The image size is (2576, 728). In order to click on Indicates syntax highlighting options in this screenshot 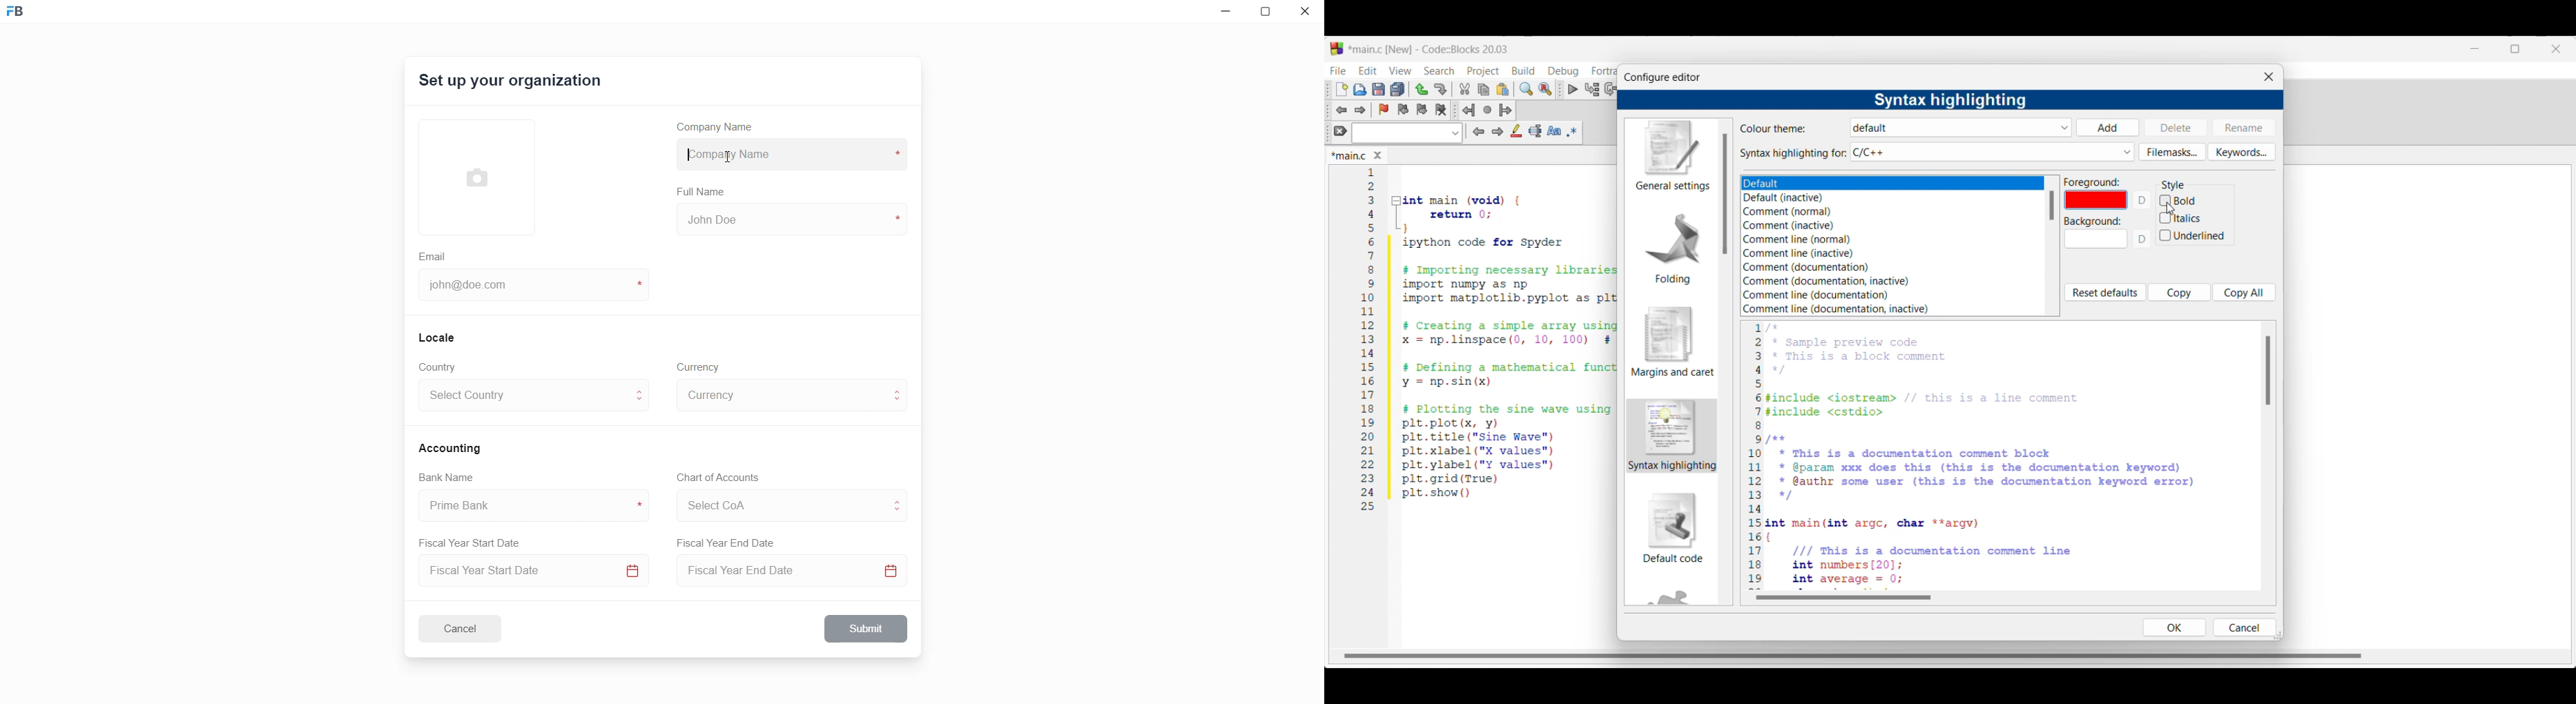, I will do `click(1794, 154)`.